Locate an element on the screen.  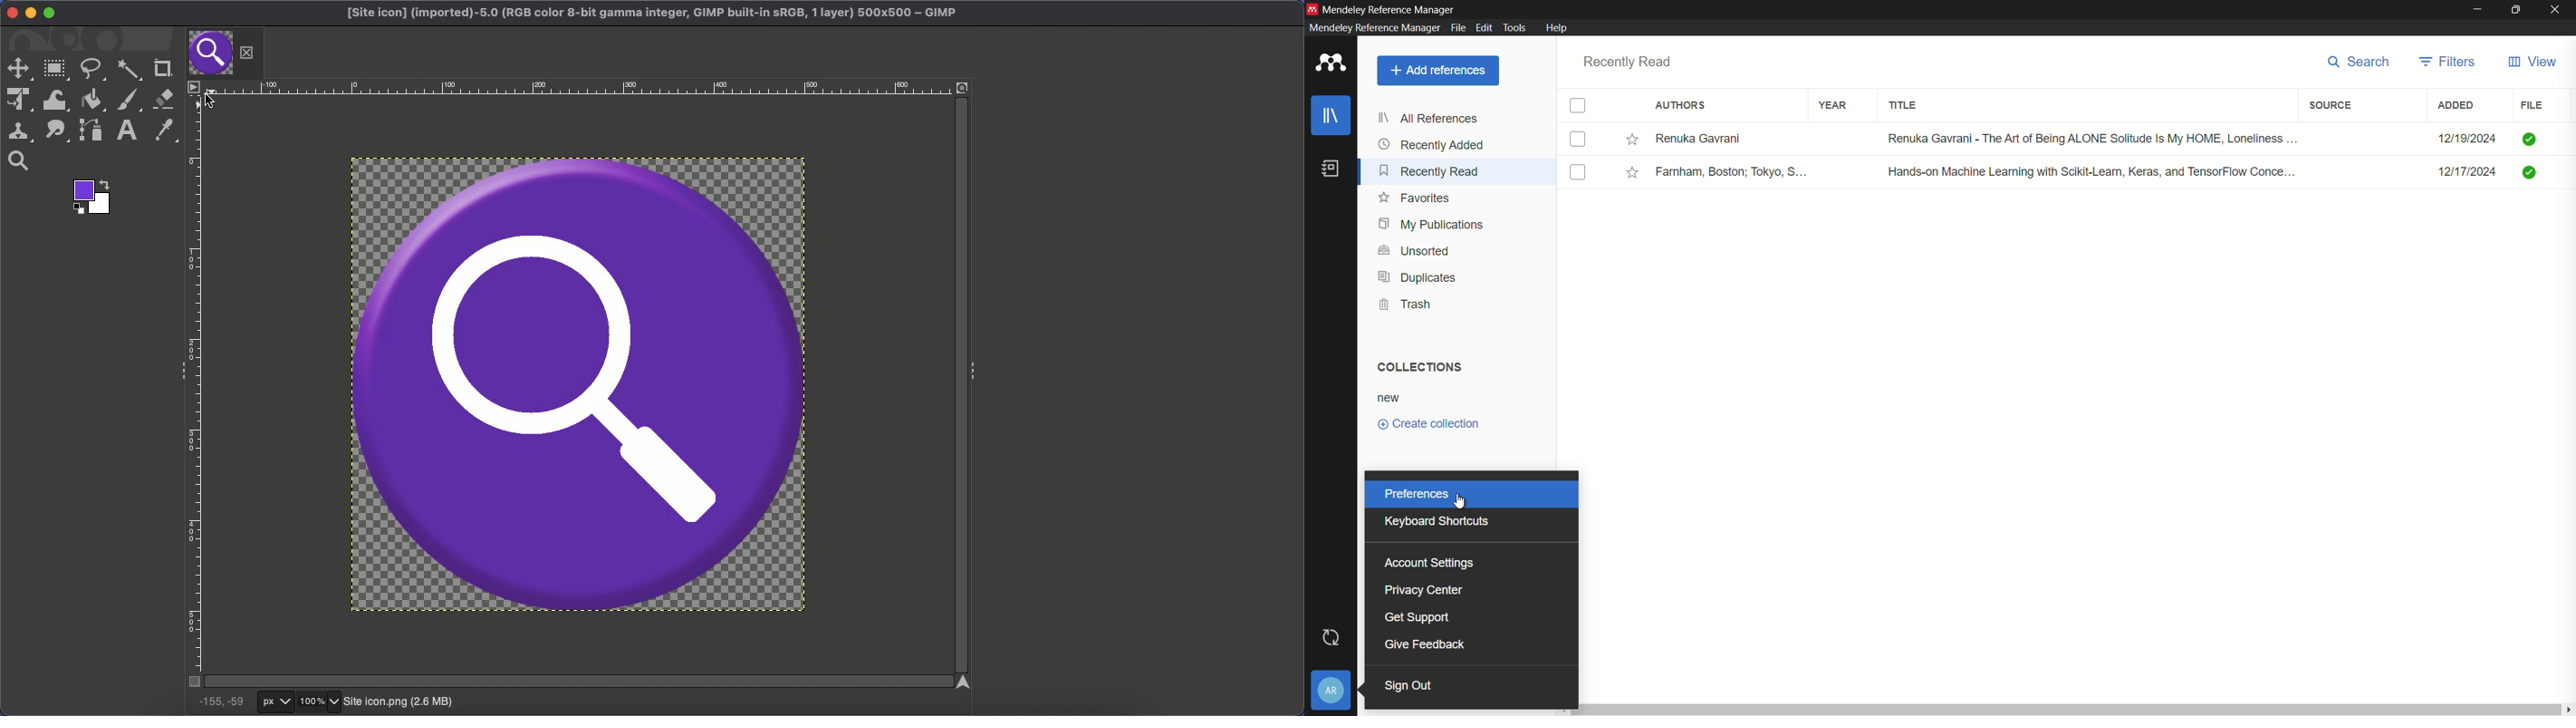
account settings is located at coordinates (1428, 563).